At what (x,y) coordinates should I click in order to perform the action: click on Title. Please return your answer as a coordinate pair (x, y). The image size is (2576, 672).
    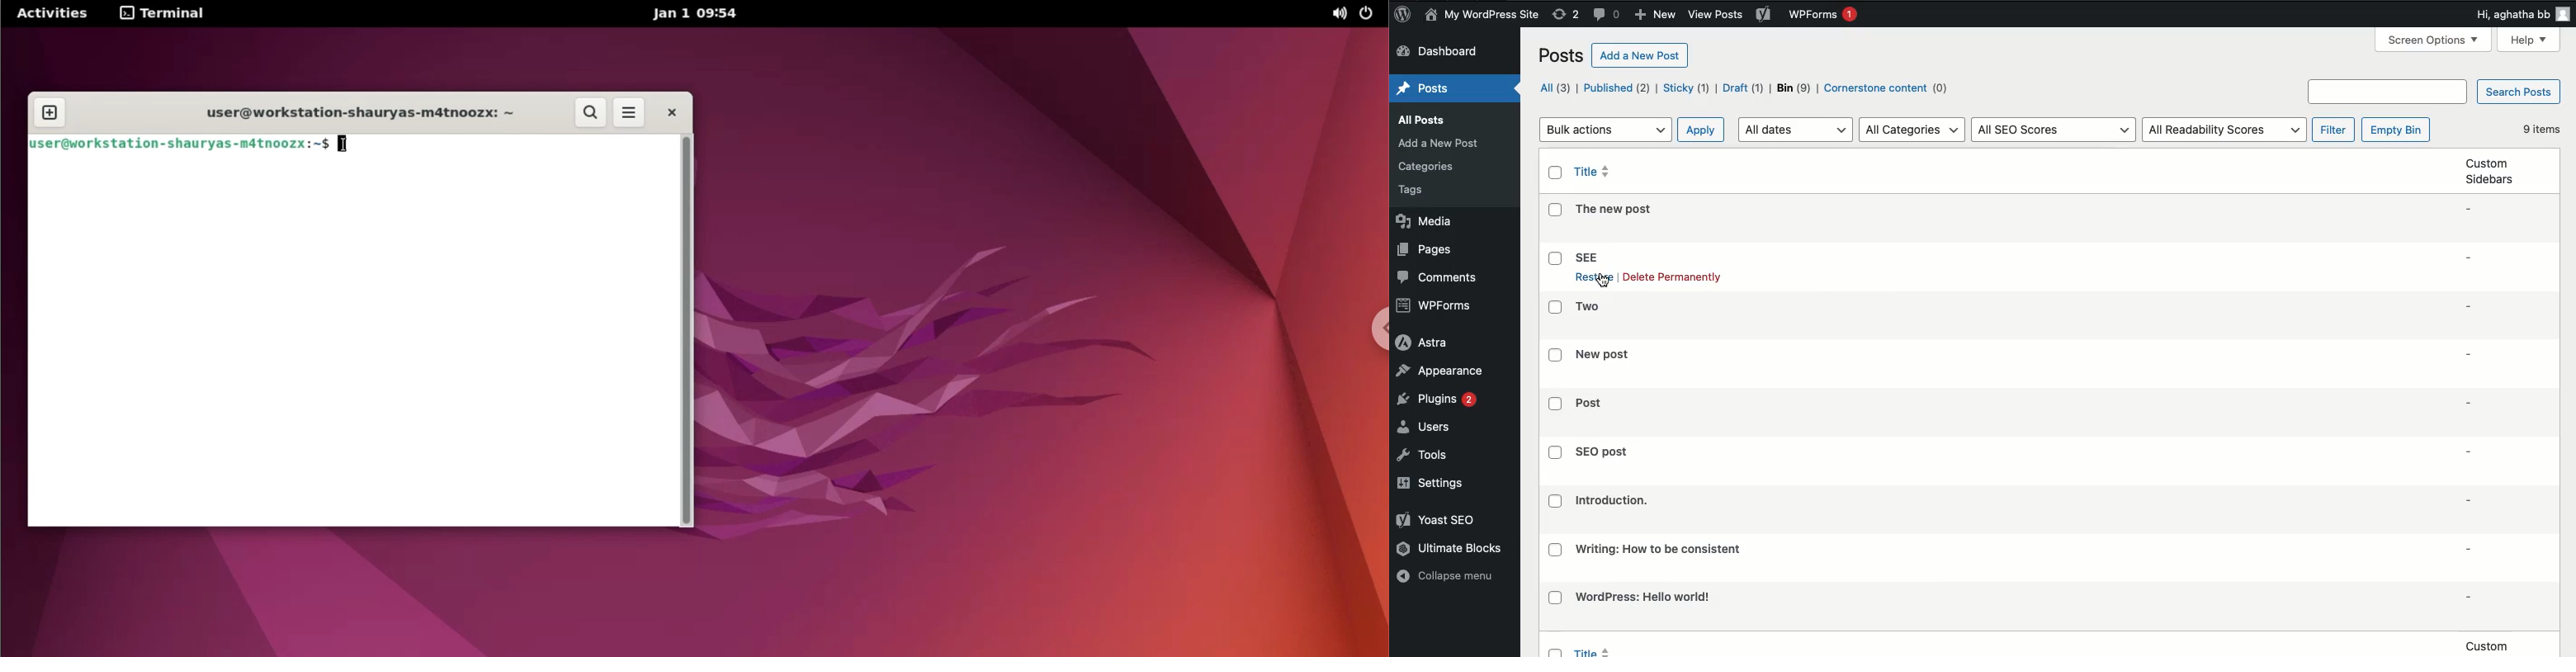
    Looking at the image, I should click on (1645, 596).